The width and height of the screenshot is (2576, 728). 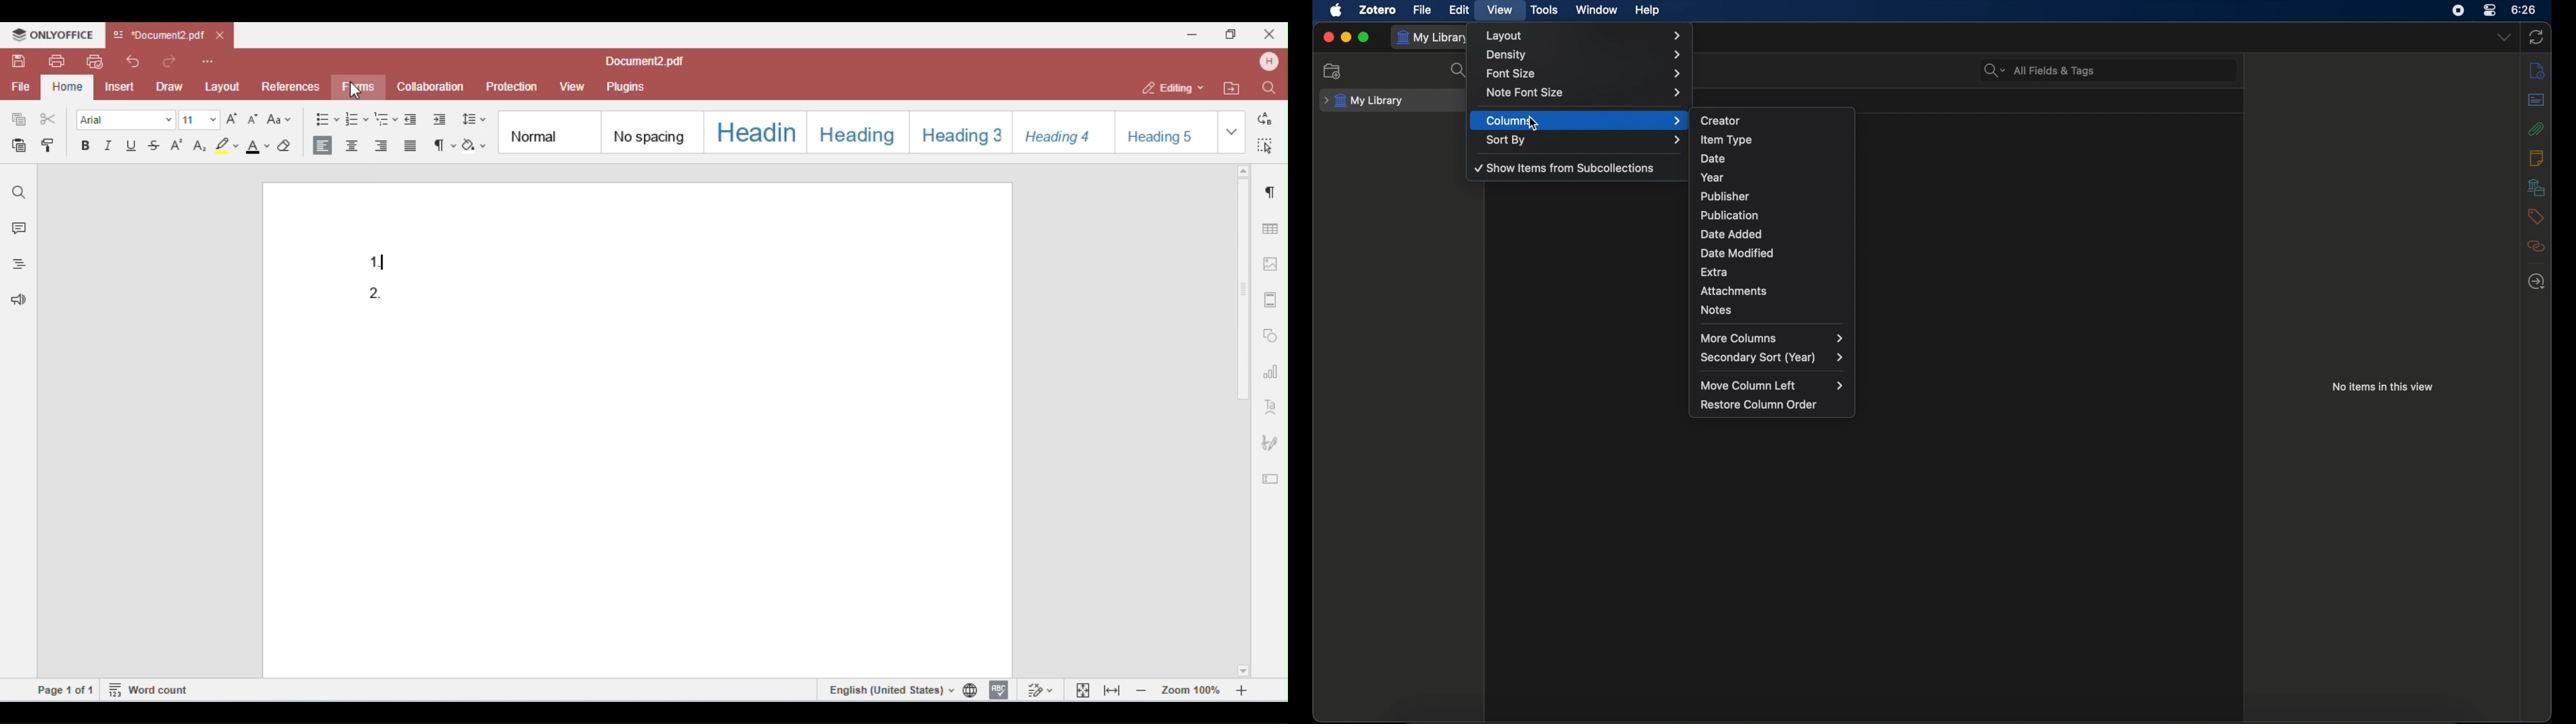 What do you see at coordinates (1772, 215) in the screenshot?
I see `publication` at bounding box center [1772, 215].